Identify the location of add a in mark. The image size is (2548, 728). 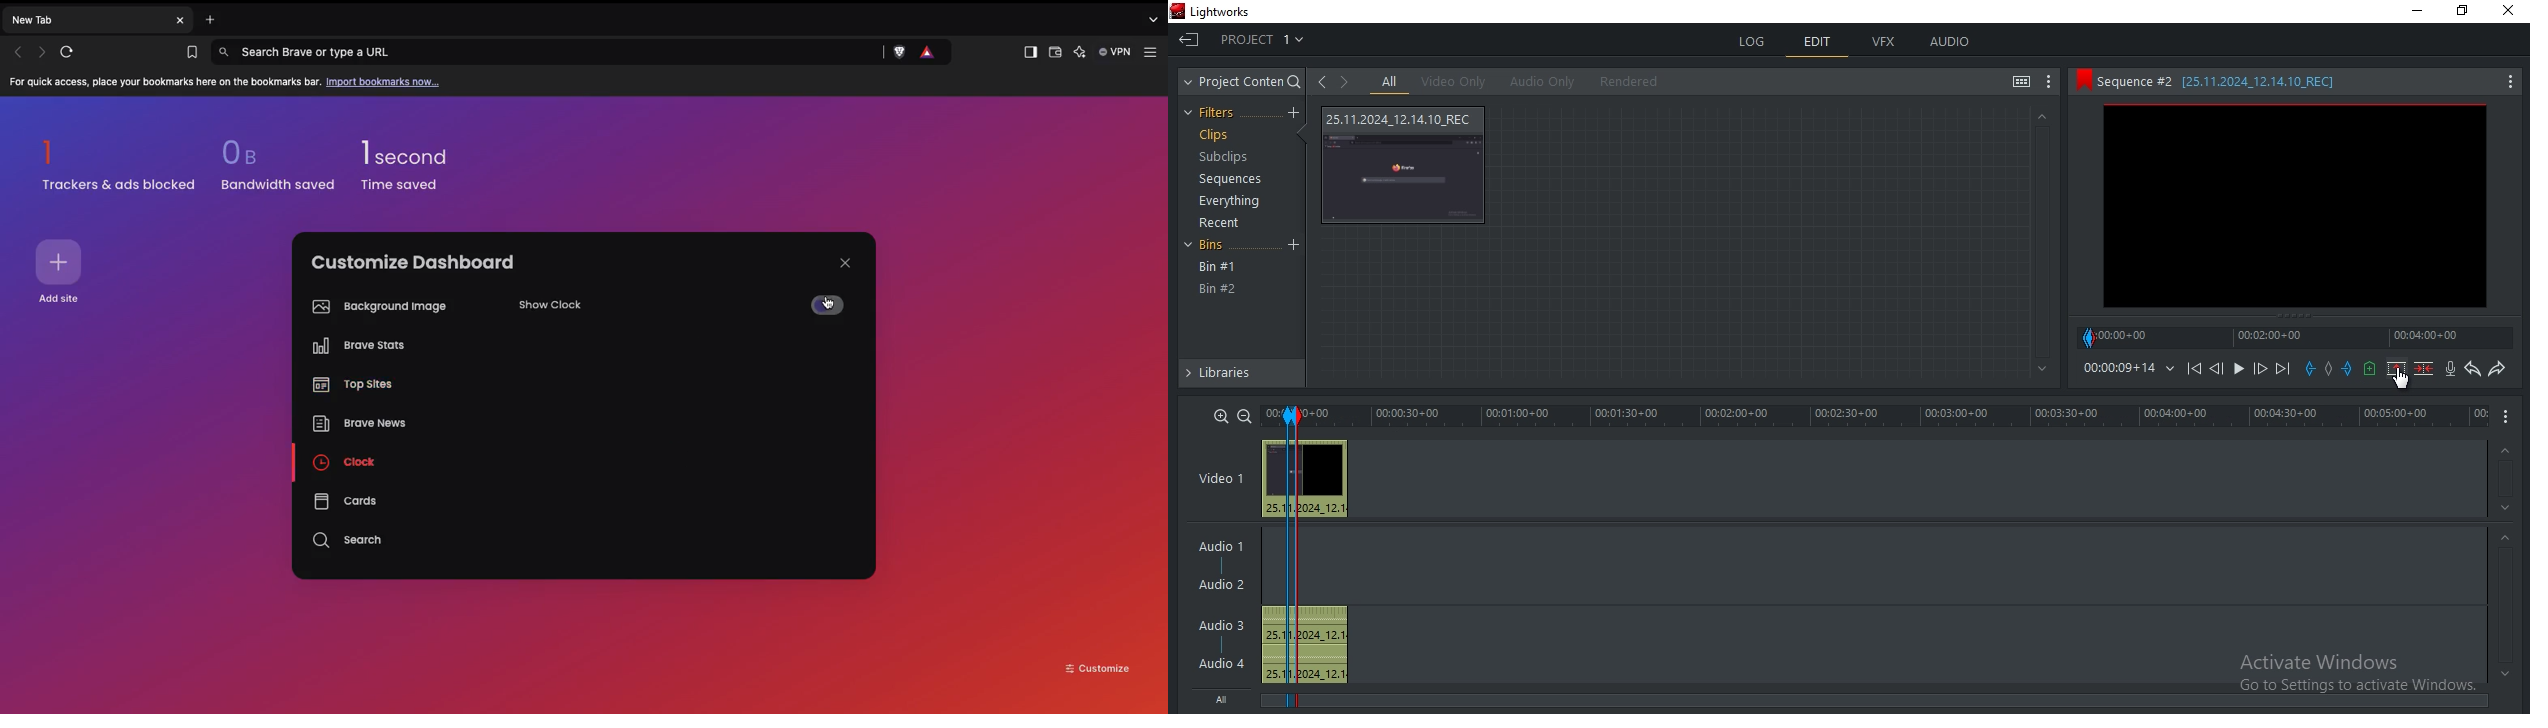
(2311, 369).